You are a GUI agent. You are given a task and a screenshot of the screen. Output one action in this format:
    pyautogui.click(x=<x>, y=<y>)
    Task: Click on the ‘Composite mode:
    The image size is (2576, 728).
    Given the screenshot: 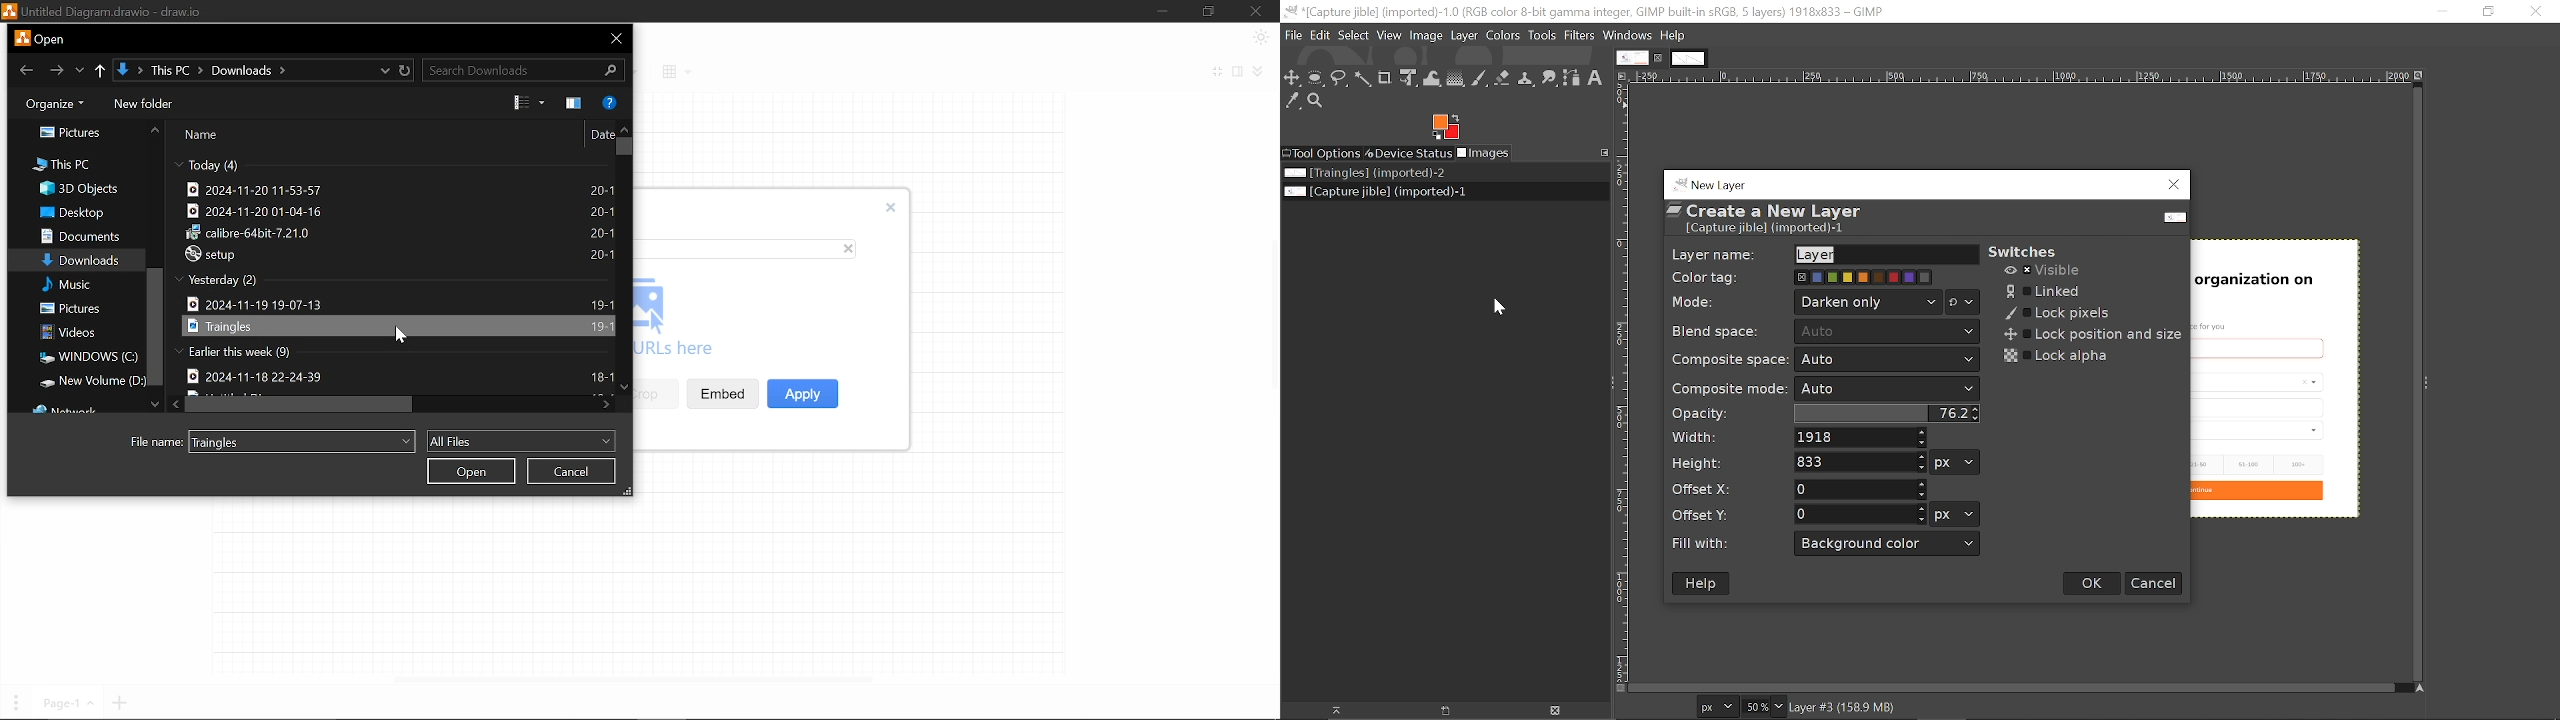 What is the action you would take?
    pyautogui.click(x=1729, y=389)
    